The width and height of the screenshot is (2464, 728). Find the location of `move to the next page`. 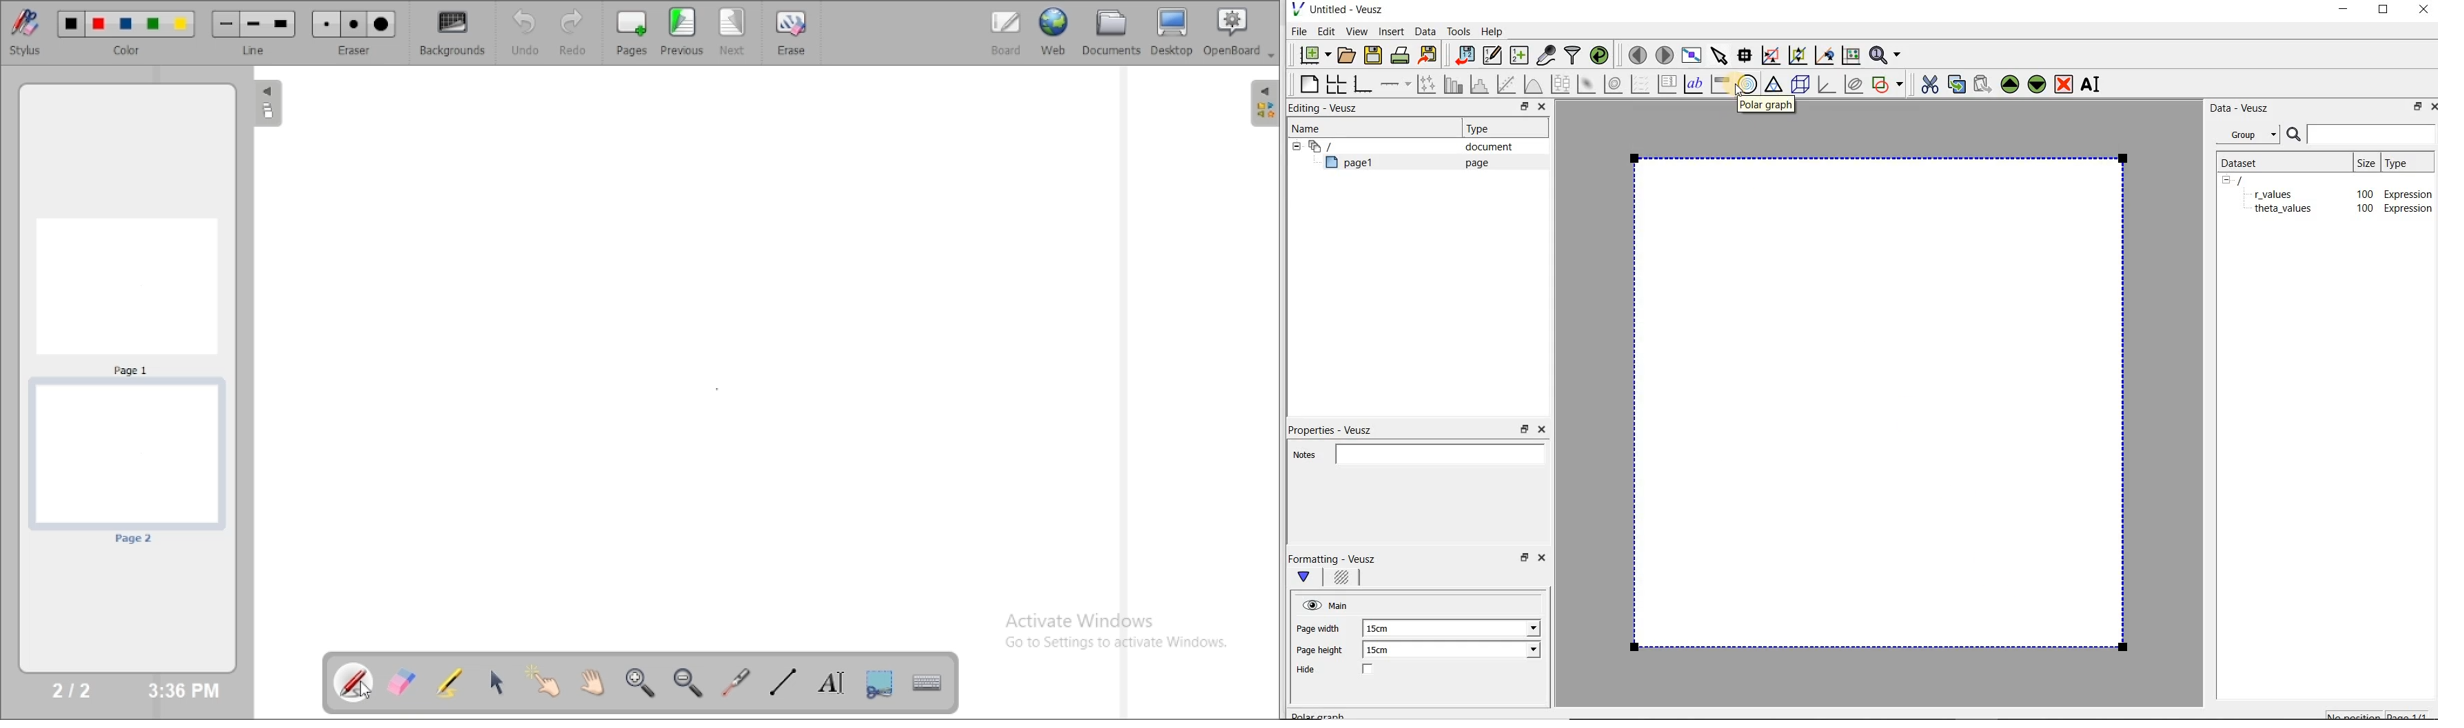

move to the next page is located at coordinates (1665, 55).